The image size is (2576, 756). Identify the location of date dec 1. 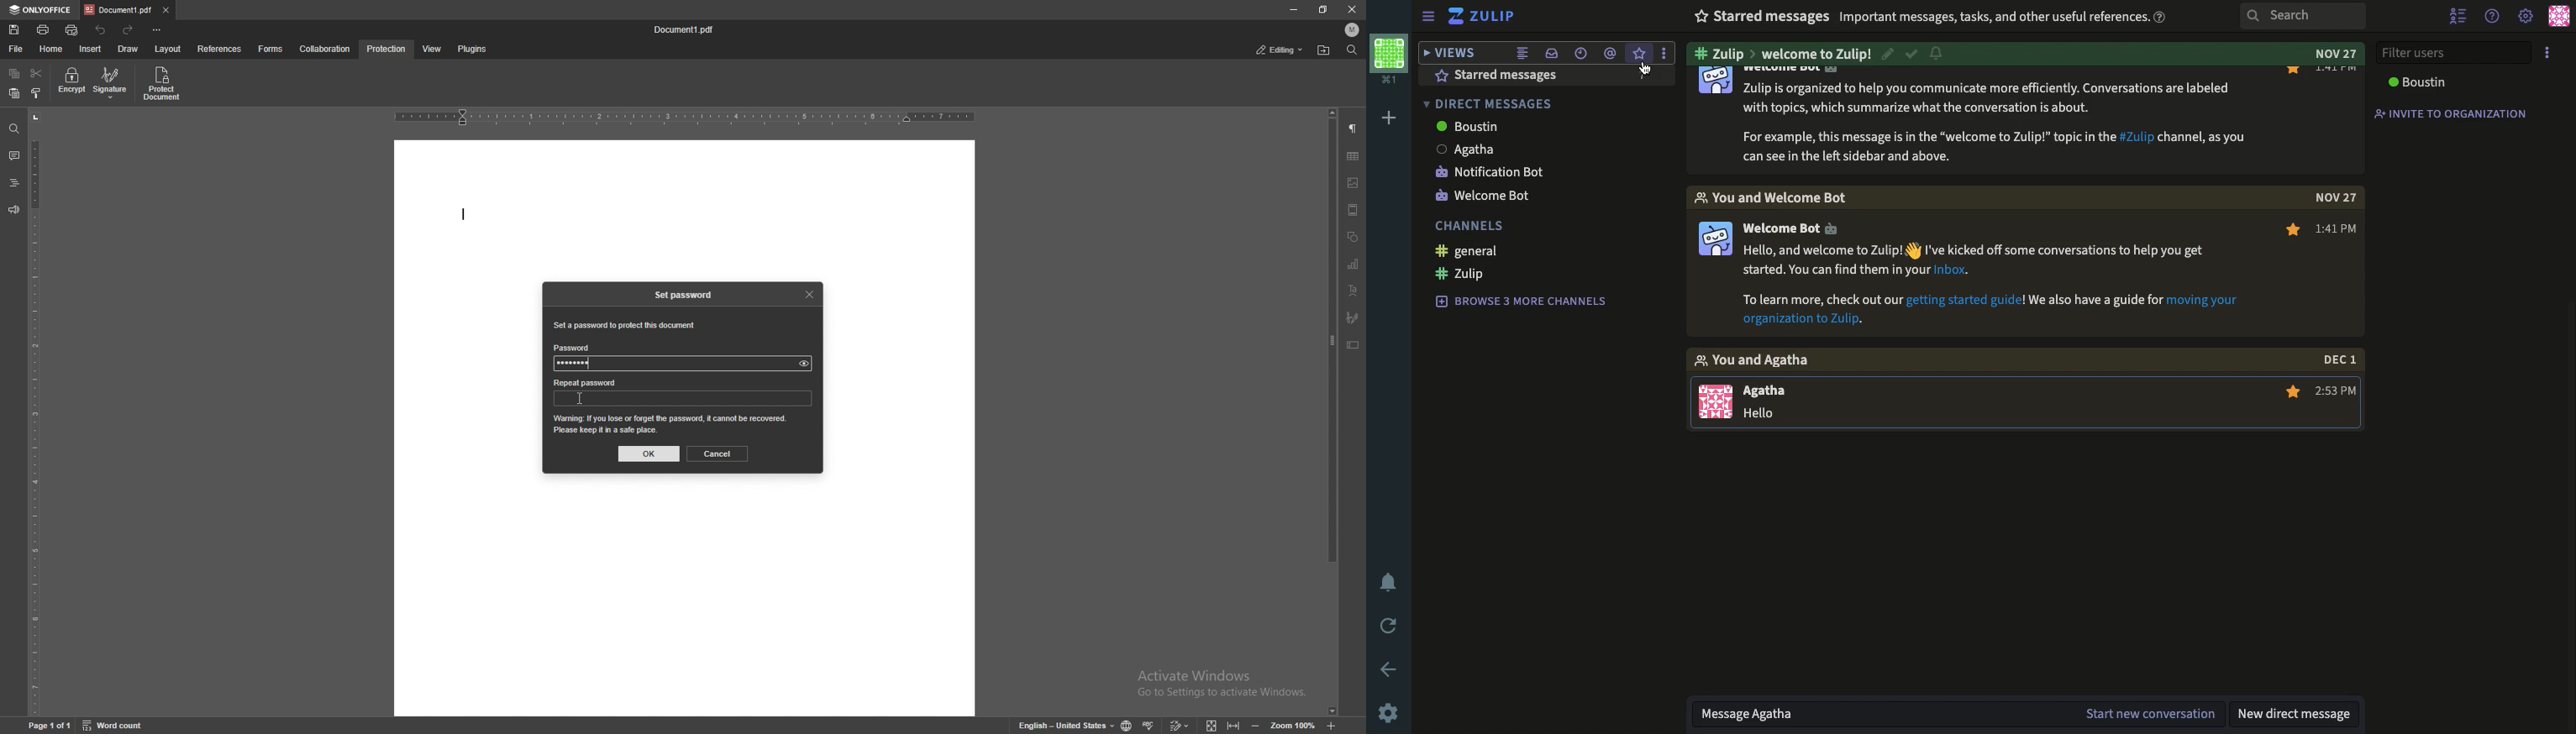
(2337, 359).